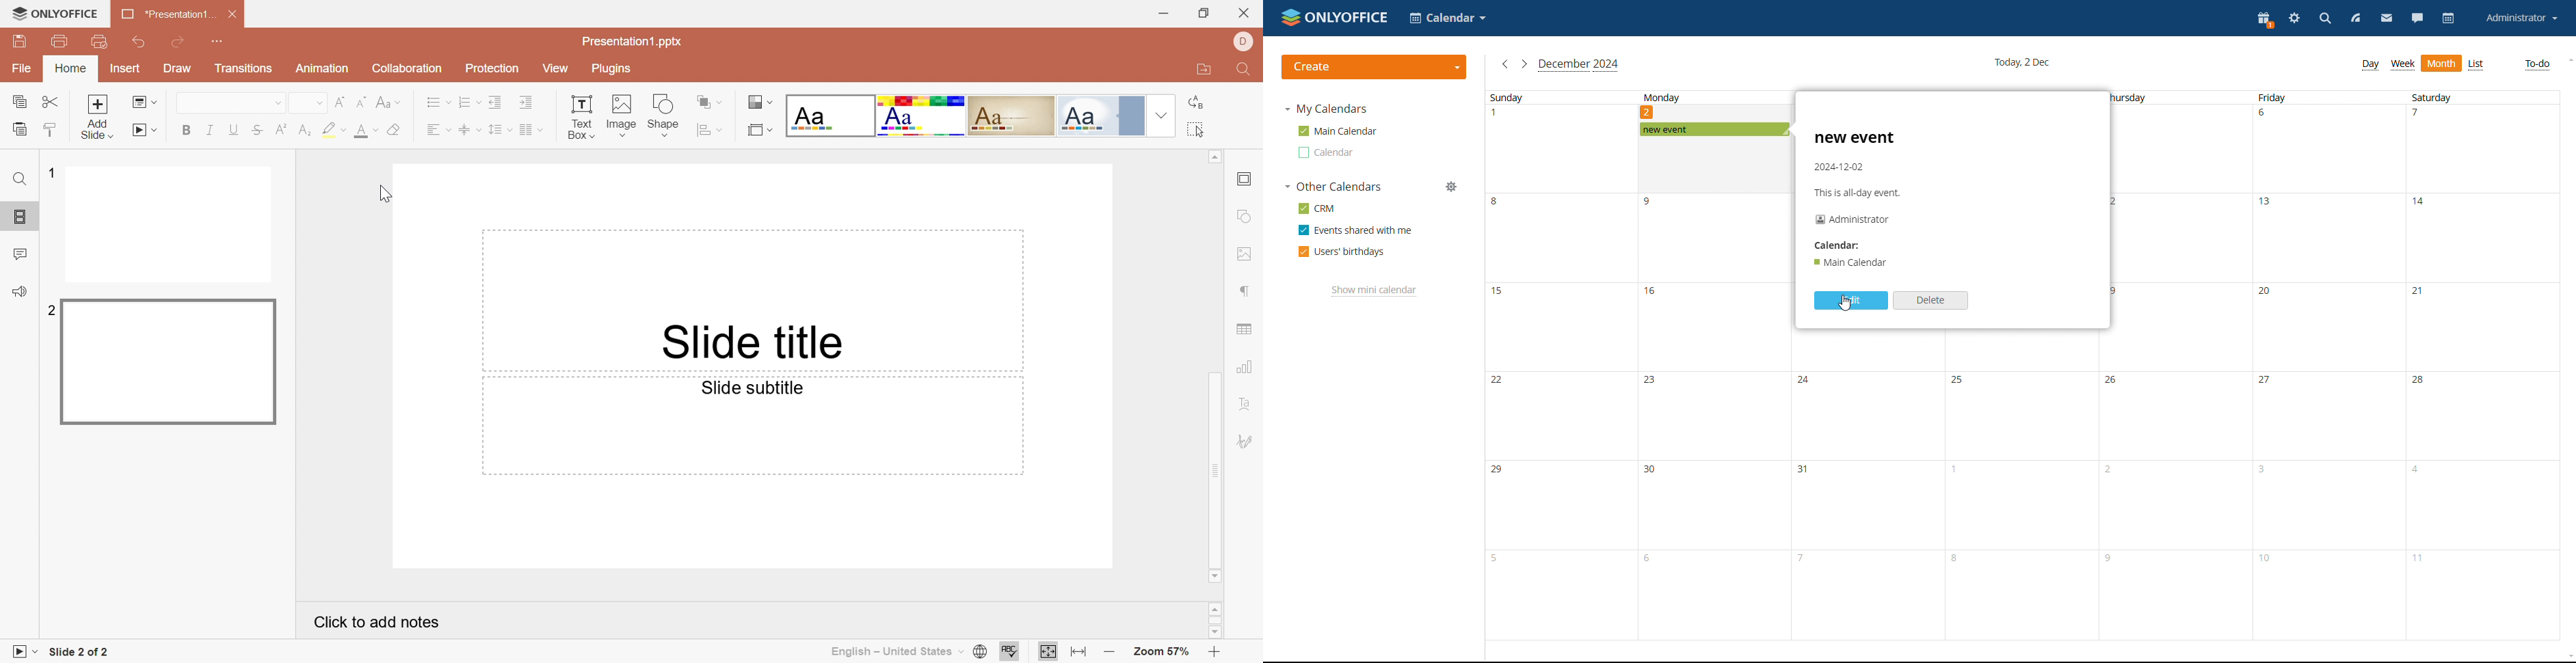 The height and width of the screenshot is (672, 2576). Describe the element at coordinates (2402, 64) in the screenshot. I see `week view` at that location.